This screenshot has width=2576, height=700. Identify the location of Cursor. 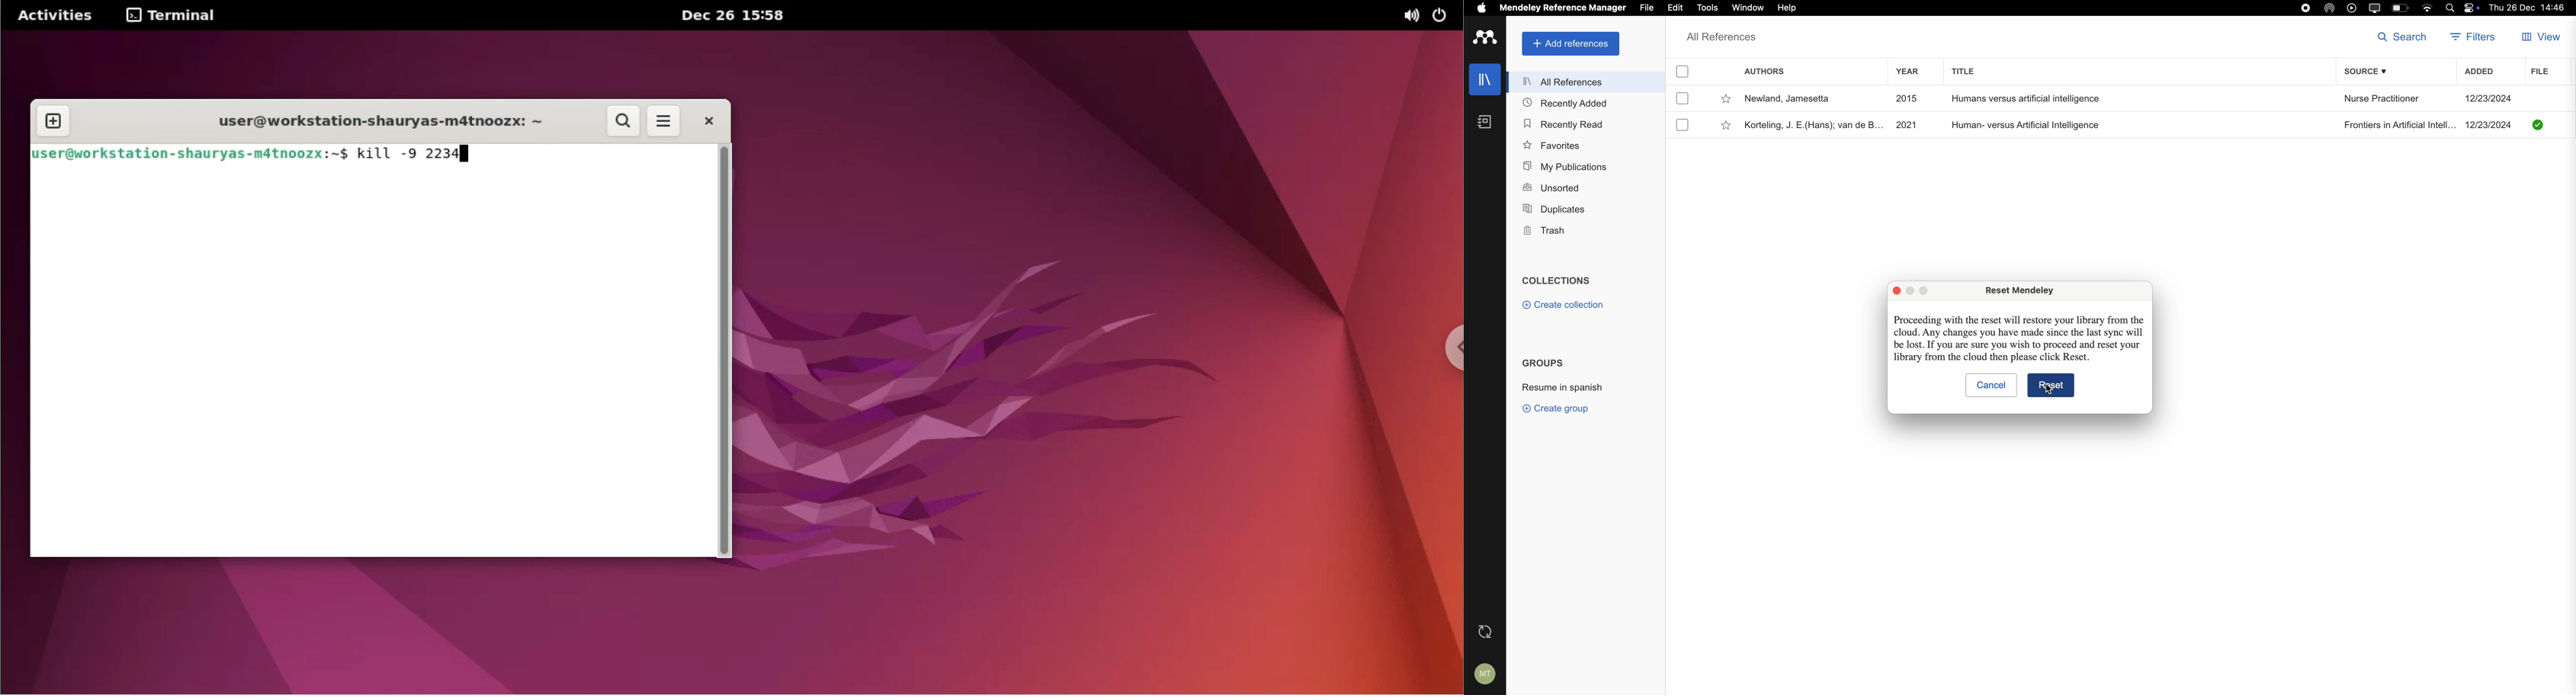
(2049, 389).